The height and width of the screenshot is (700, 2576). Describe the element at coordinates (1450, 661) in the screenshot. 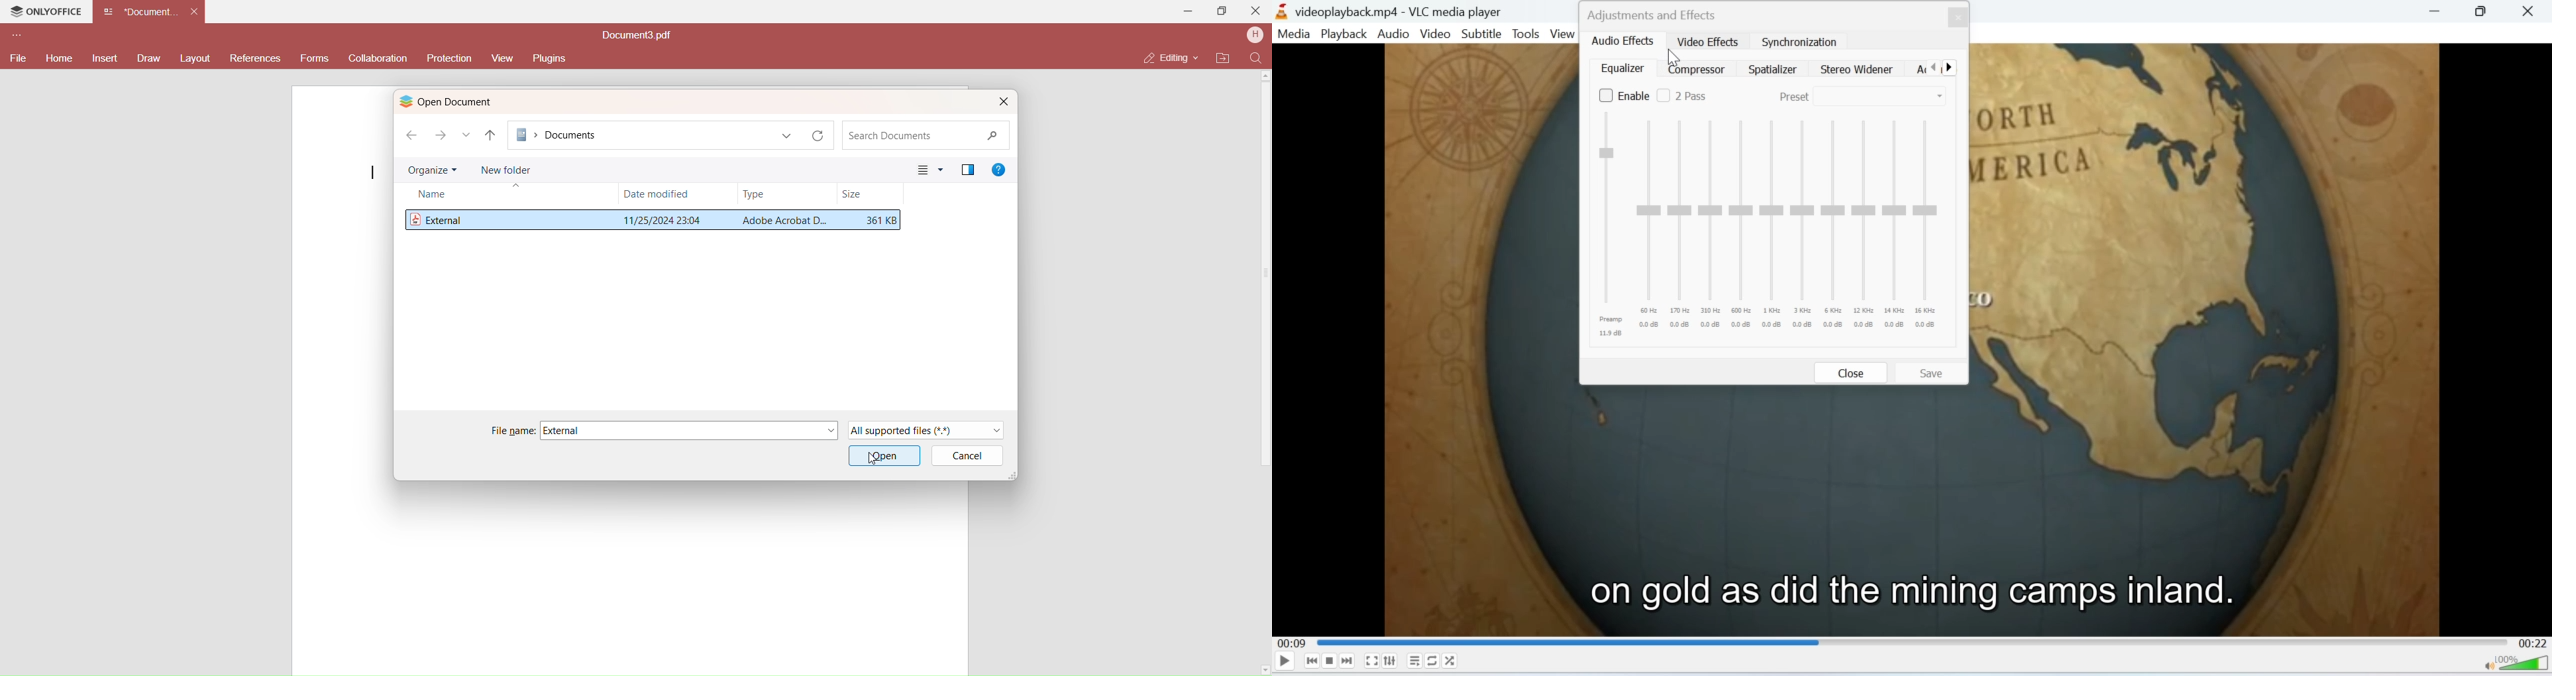

I see `Shuffle` at that location.